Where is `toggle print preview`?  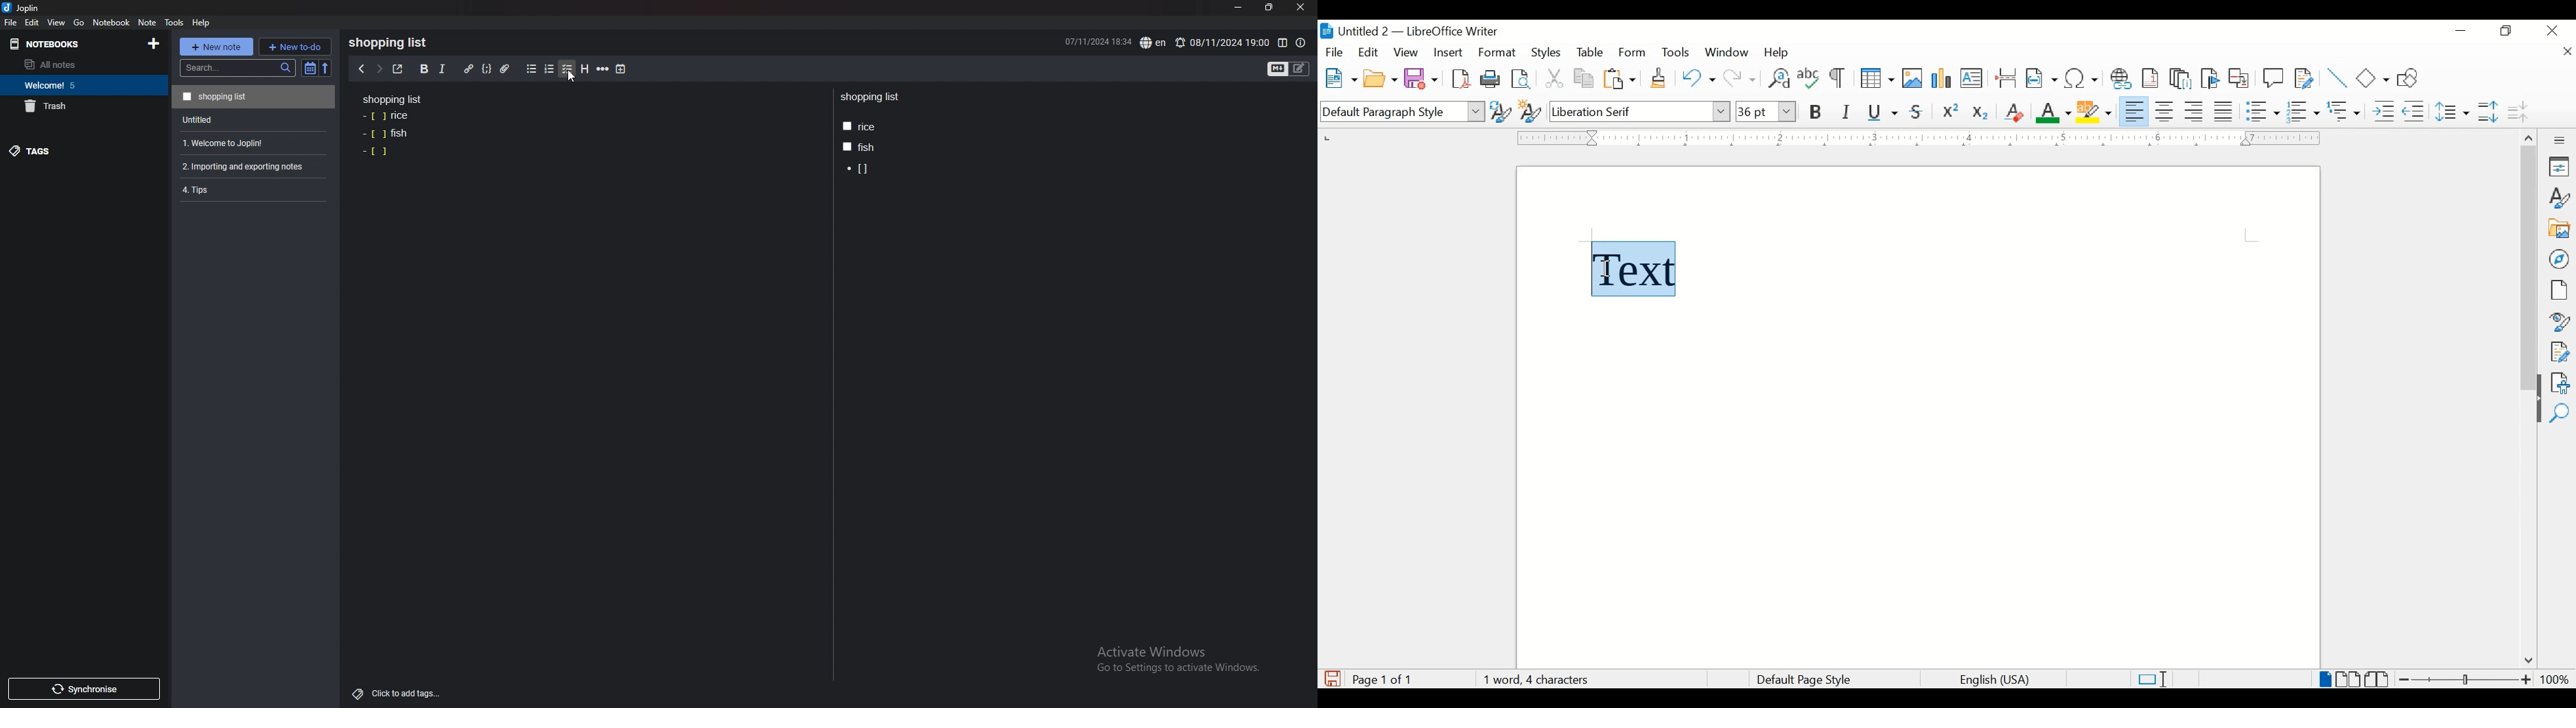 toggle print preview is located at coordinates (1522, 79).